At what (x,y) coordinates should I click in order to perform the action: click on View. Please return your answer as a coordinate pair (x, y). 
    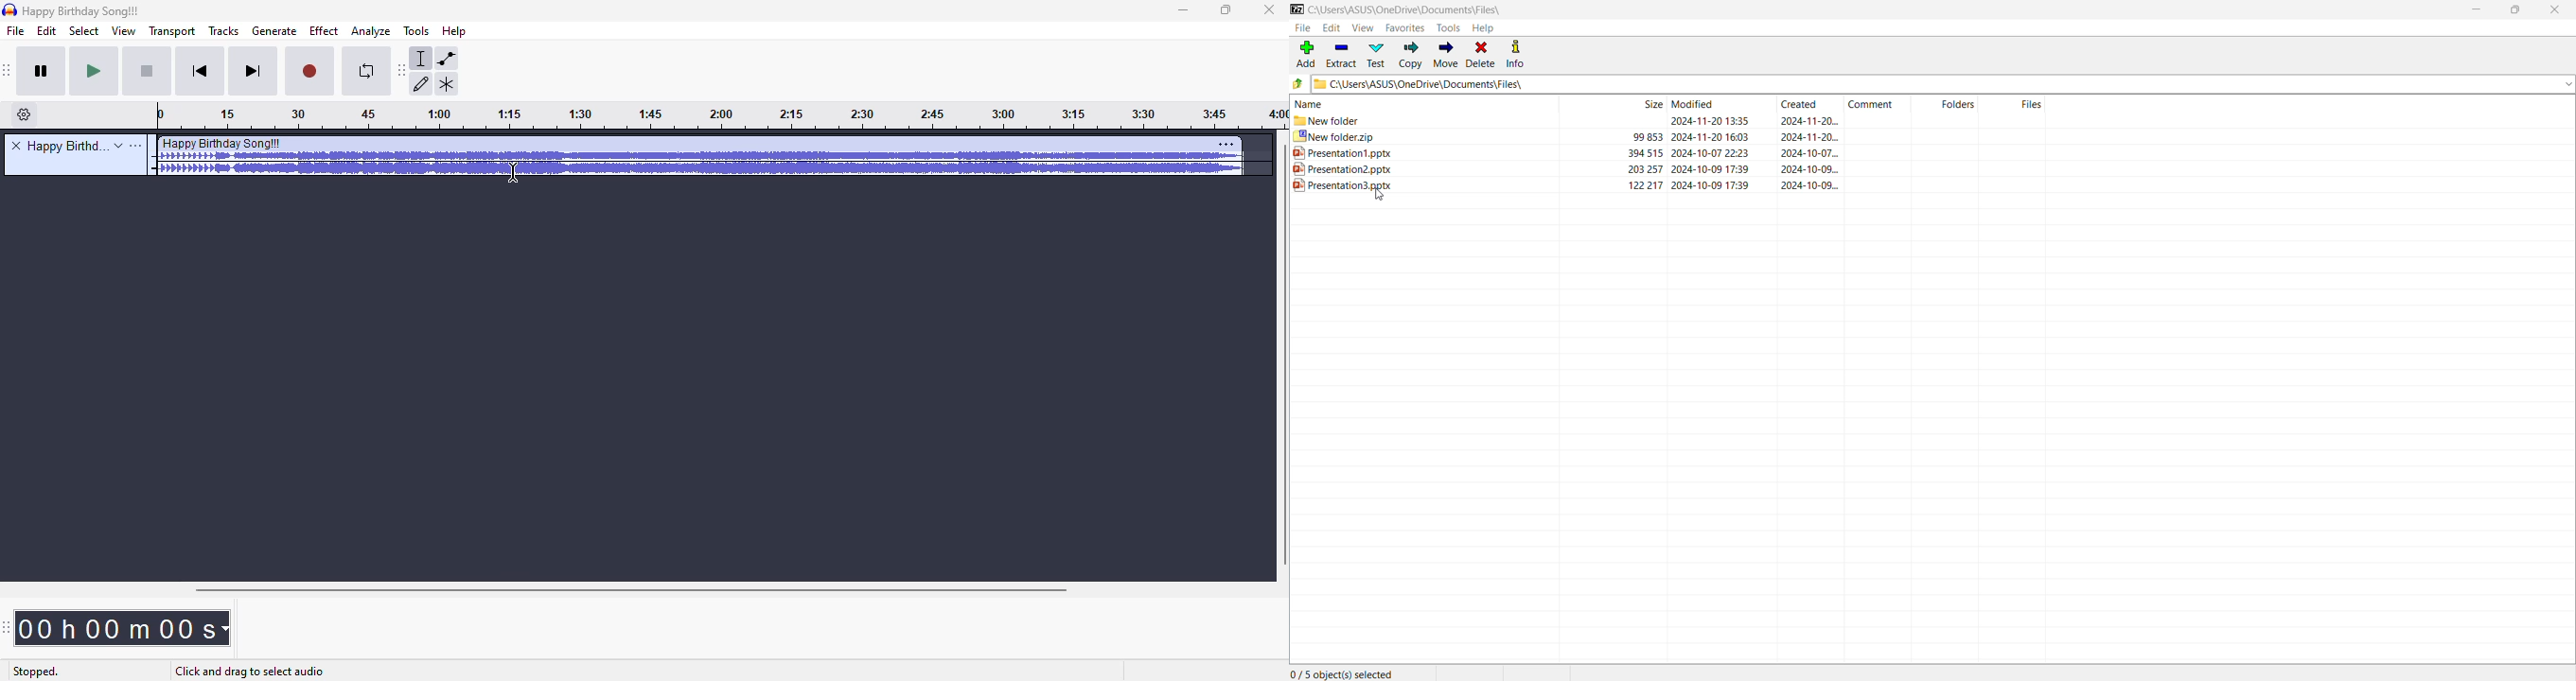
    Looking at the image, I should click on (1362, 28).